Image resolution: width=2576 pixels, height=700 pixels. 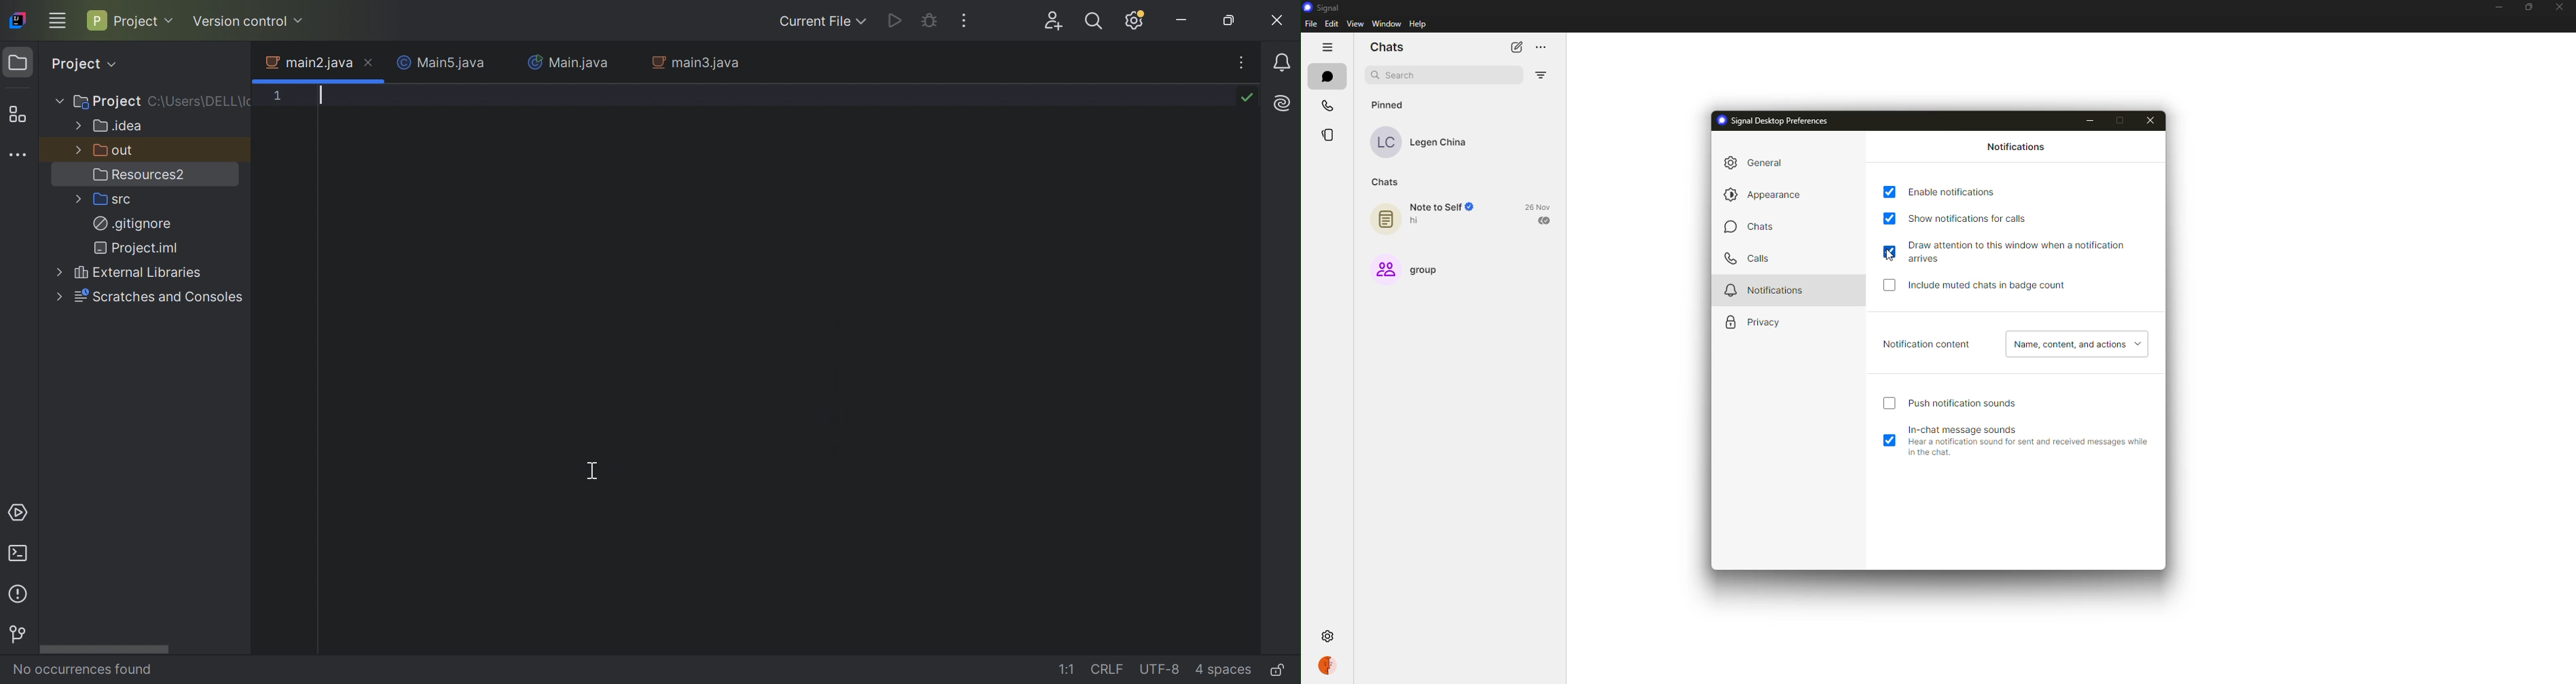 I want to click on chats, so click(x=1386, y=48).